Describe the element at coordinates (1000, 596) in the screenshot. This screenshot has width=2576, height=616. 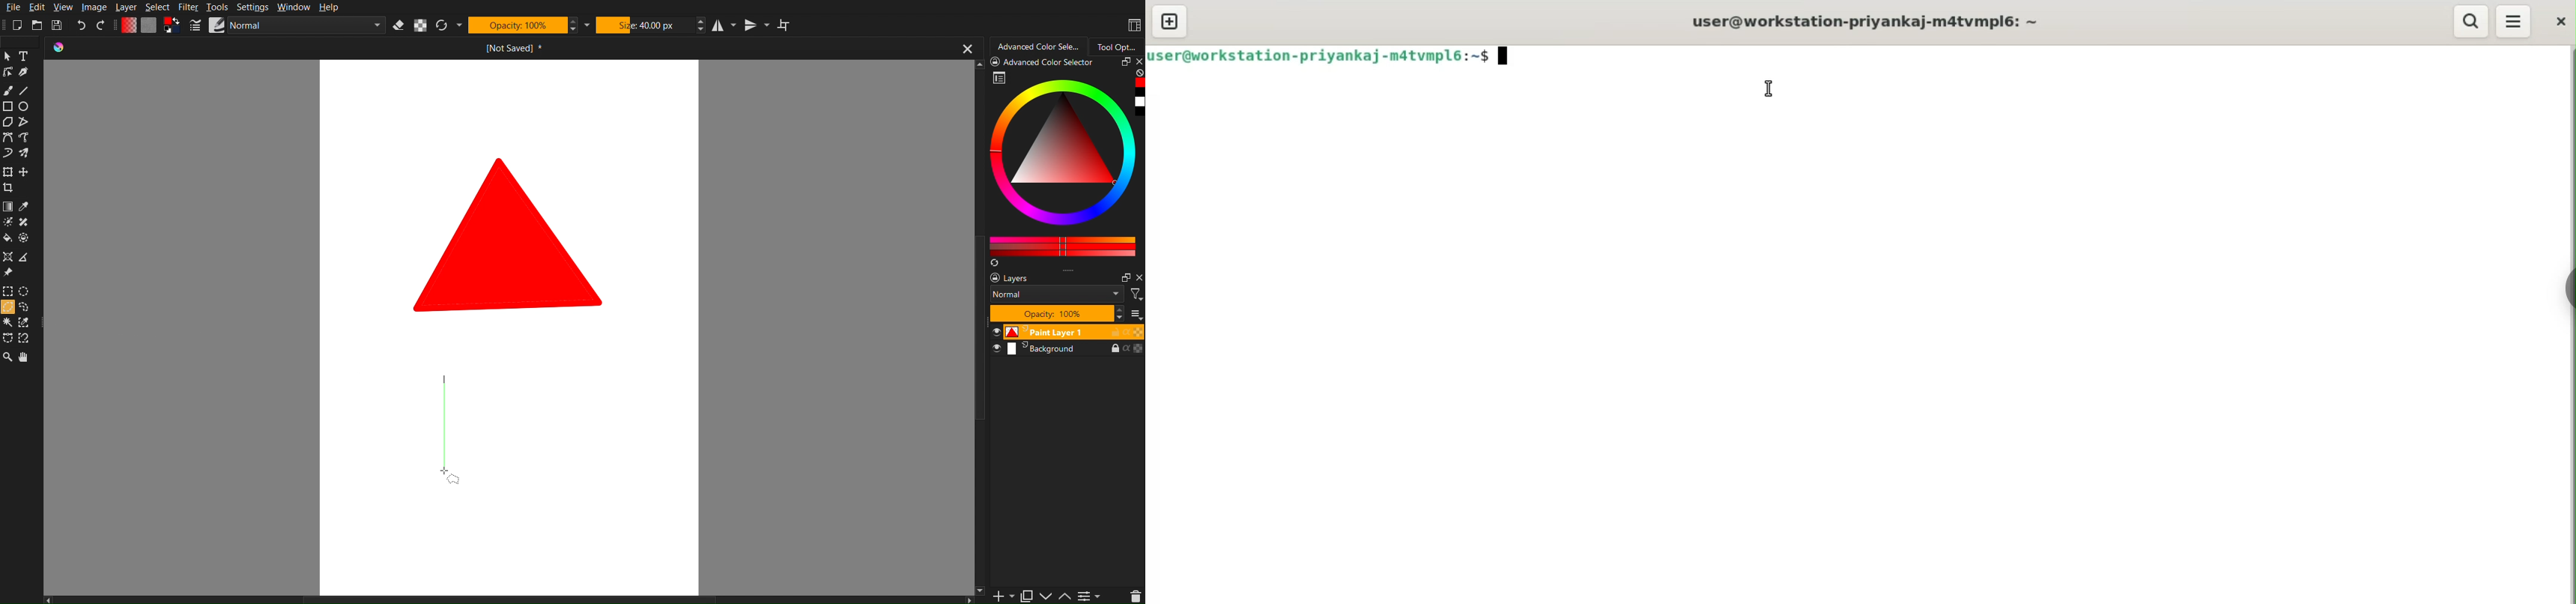
I see `Add` at that location.